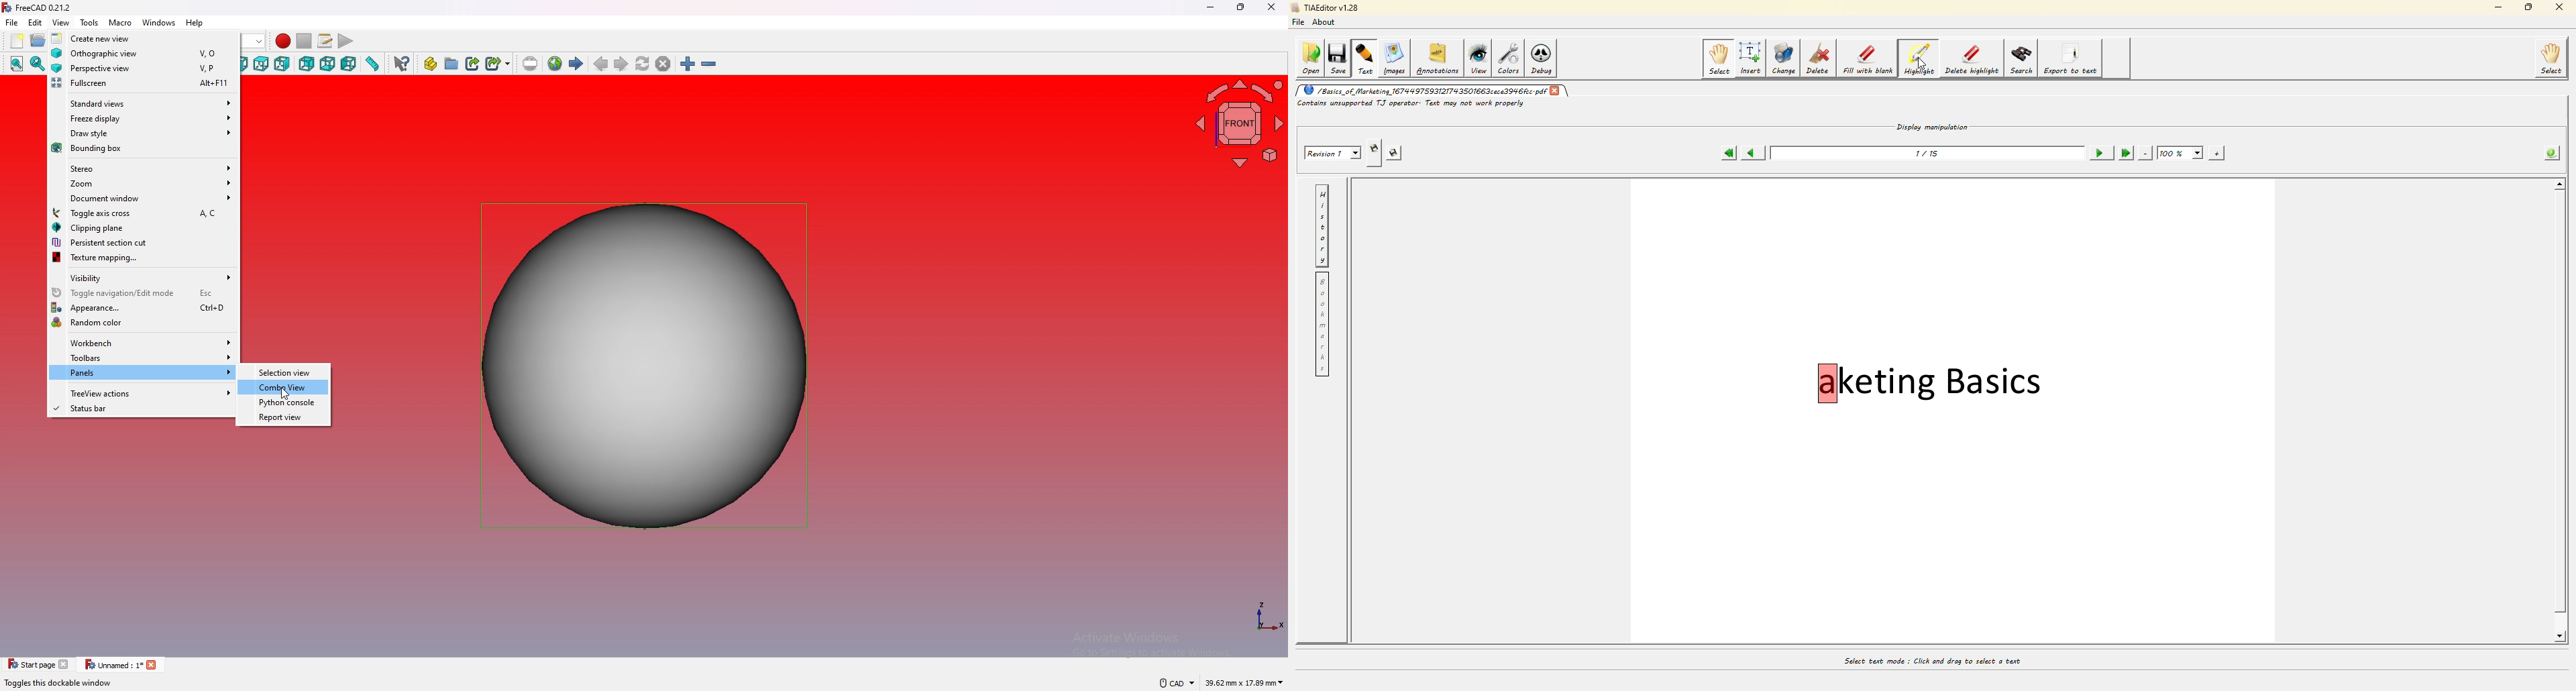 This screenshot has width=2576, height=700. Describe the element at coordinates (1269, 617) in the screenshot. I see `axis` at that location.